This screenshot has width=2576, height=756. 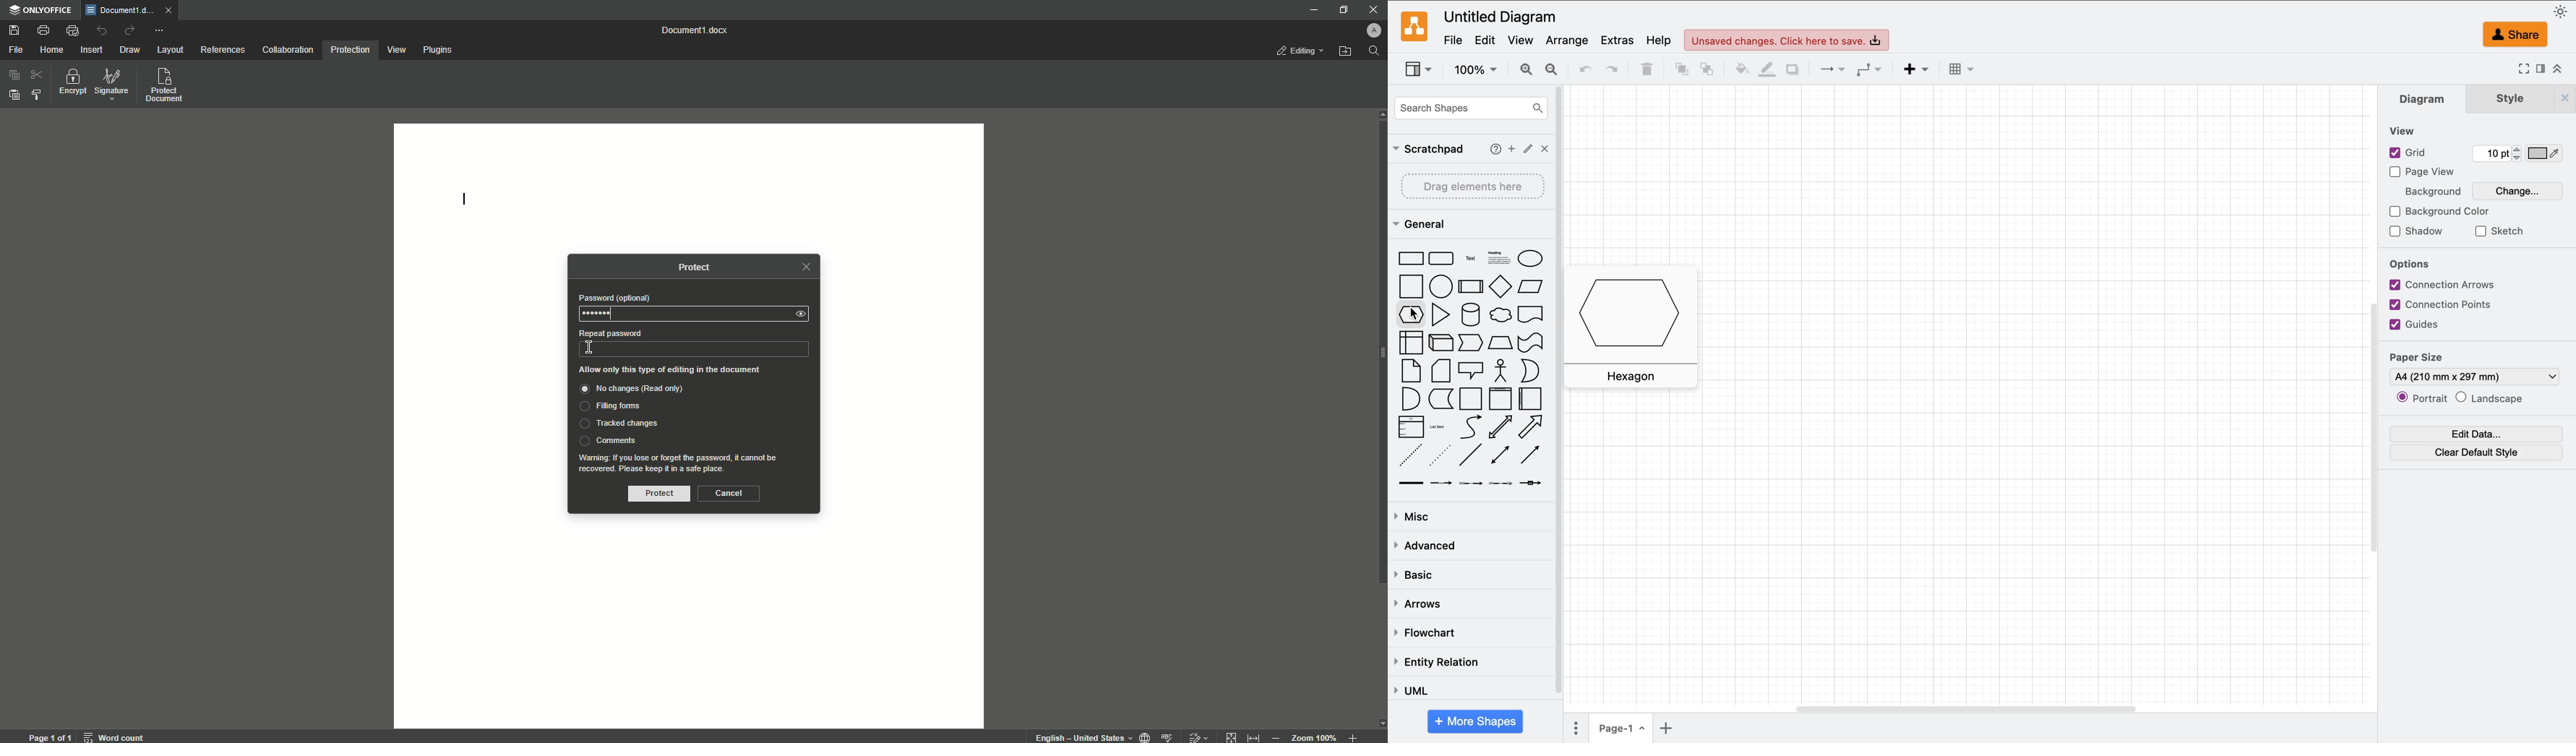 I want to click on Quick Print, so click(x=72, y=30).